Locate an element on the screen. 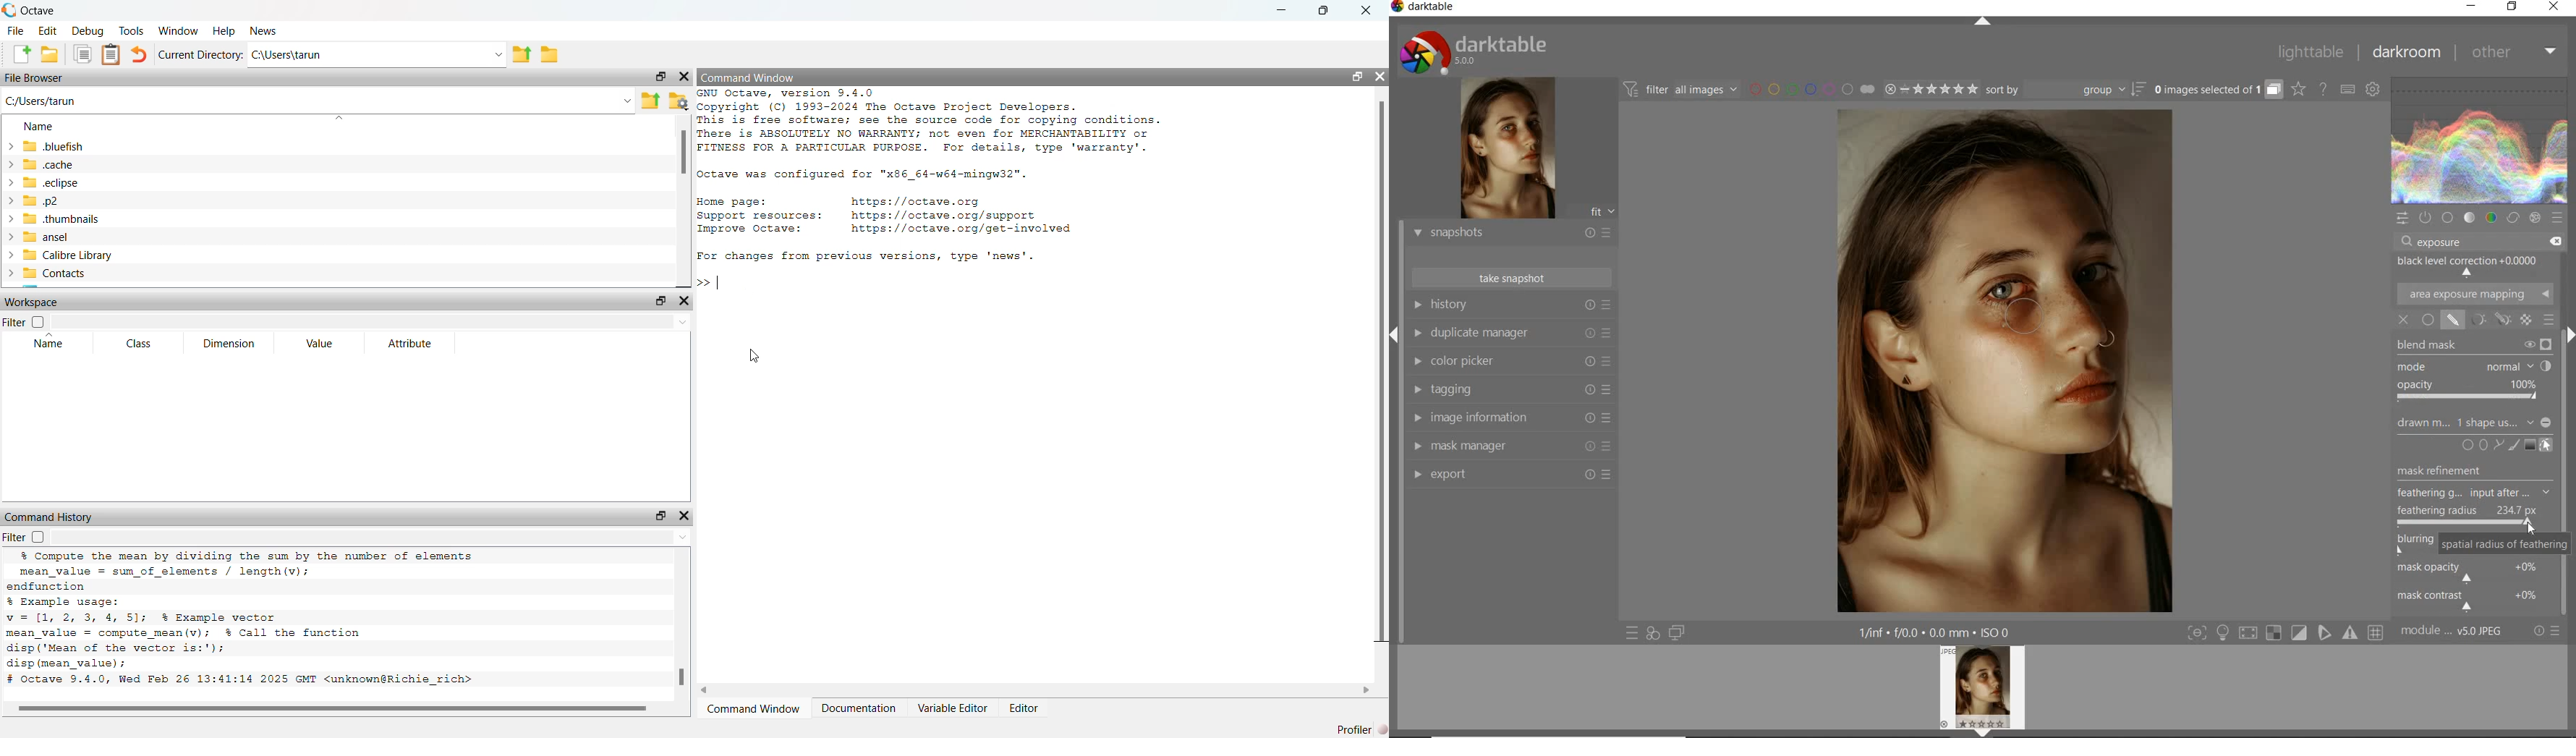 This screenshot has width=2576, height=756. image preview is located at coordinates (1501, 149).